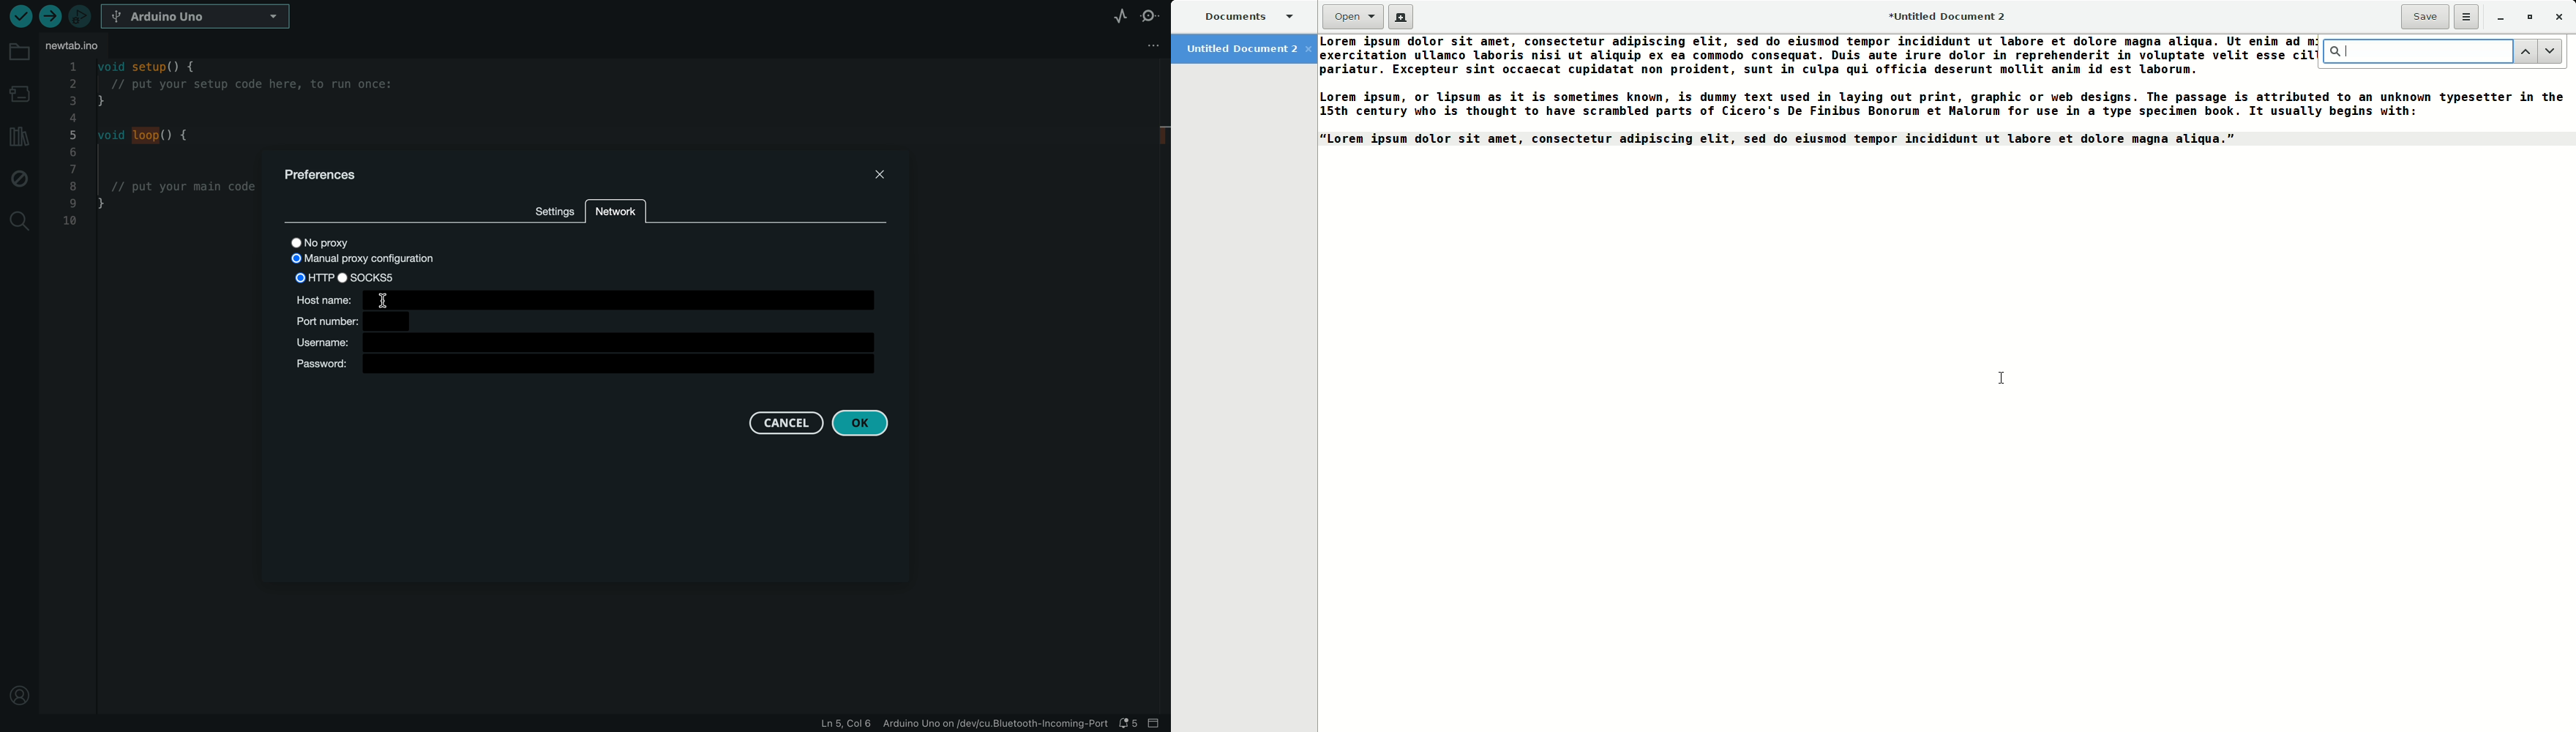 This screenshot has width=2576, height=756. What do you see at coordinates (877, 174) in the screenshot?
I see `close` at bounding box center [877, 174].